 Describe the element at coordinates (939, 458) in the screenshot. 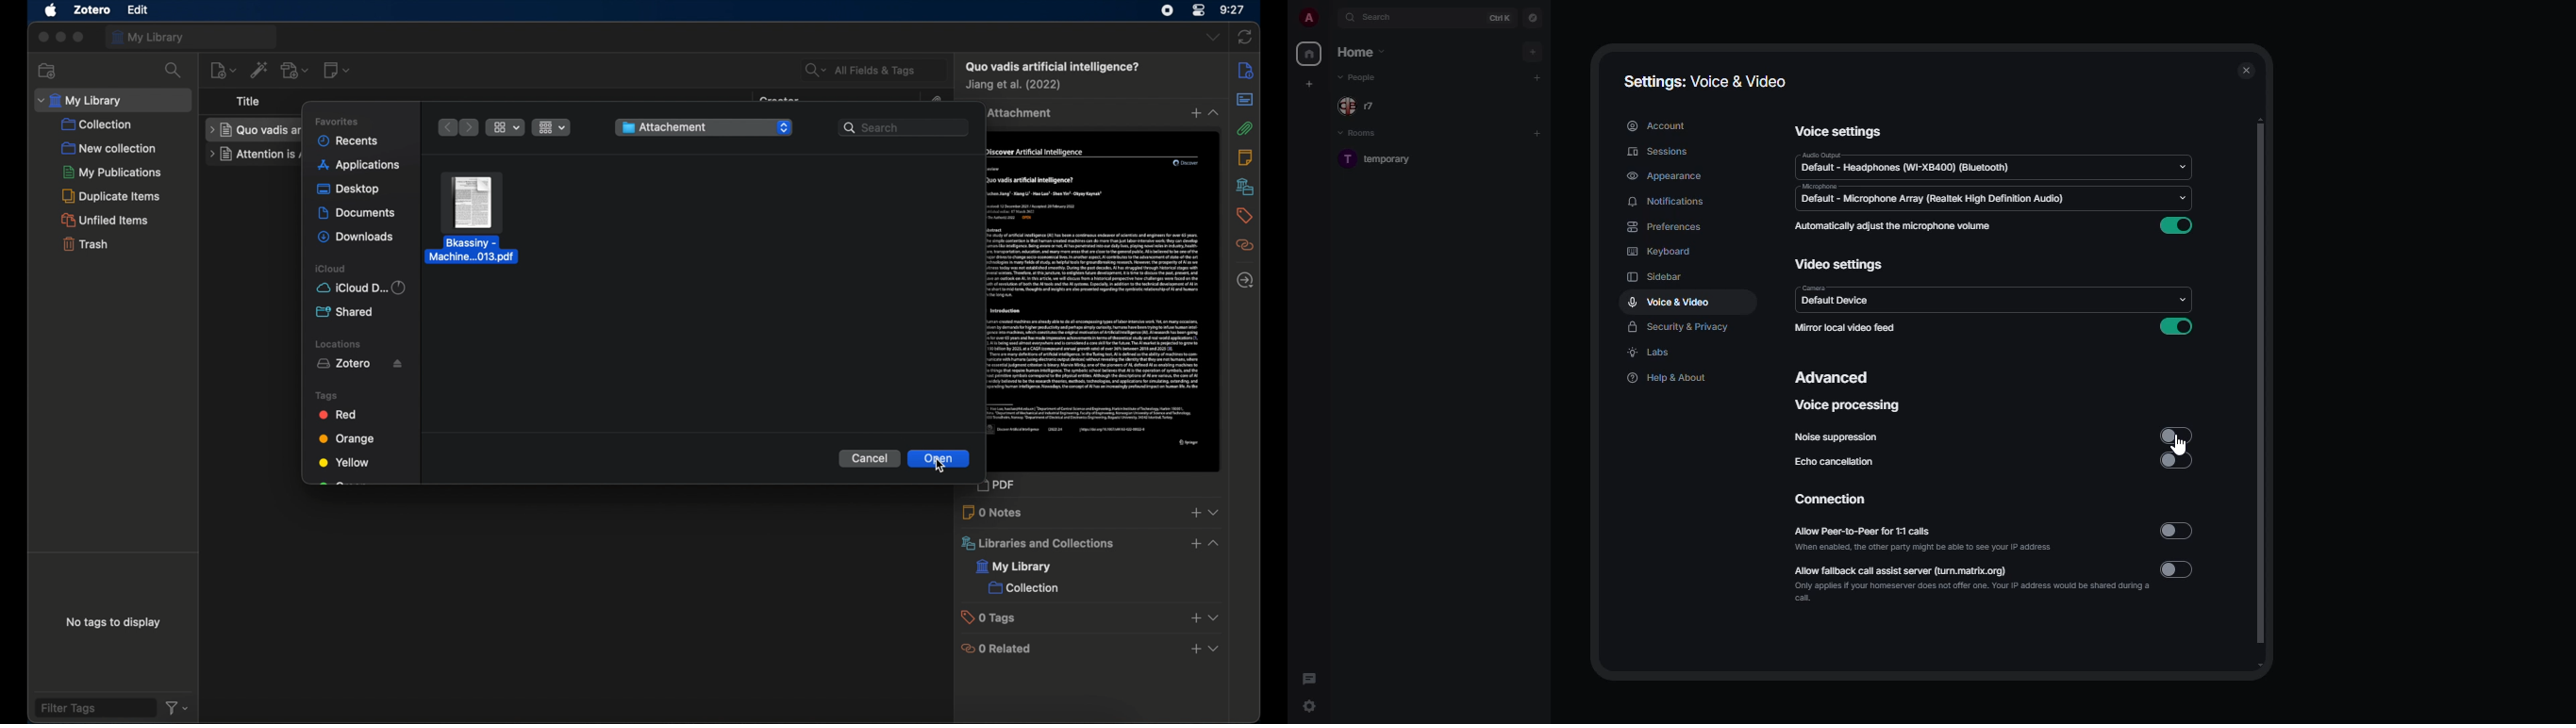

I see `open` at that location.